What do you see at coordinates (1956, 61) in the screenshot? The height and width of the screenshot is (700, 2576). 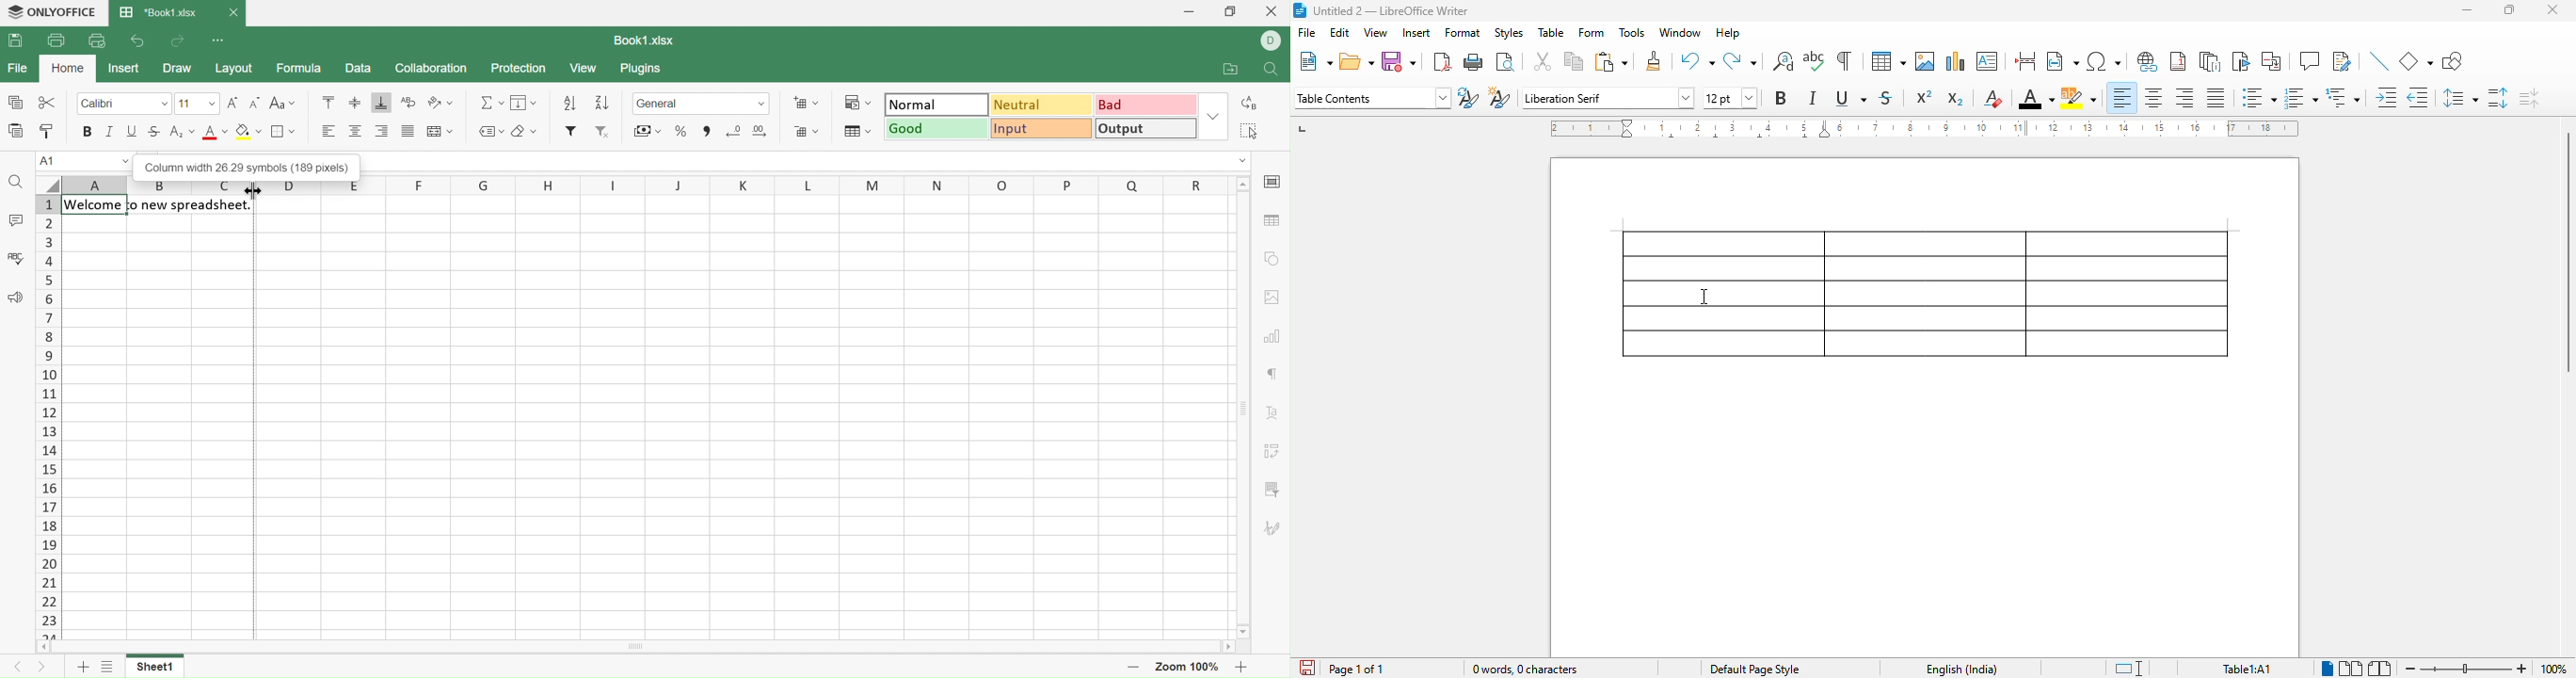 I see `insert chart` at bounding box center [1956, 61].